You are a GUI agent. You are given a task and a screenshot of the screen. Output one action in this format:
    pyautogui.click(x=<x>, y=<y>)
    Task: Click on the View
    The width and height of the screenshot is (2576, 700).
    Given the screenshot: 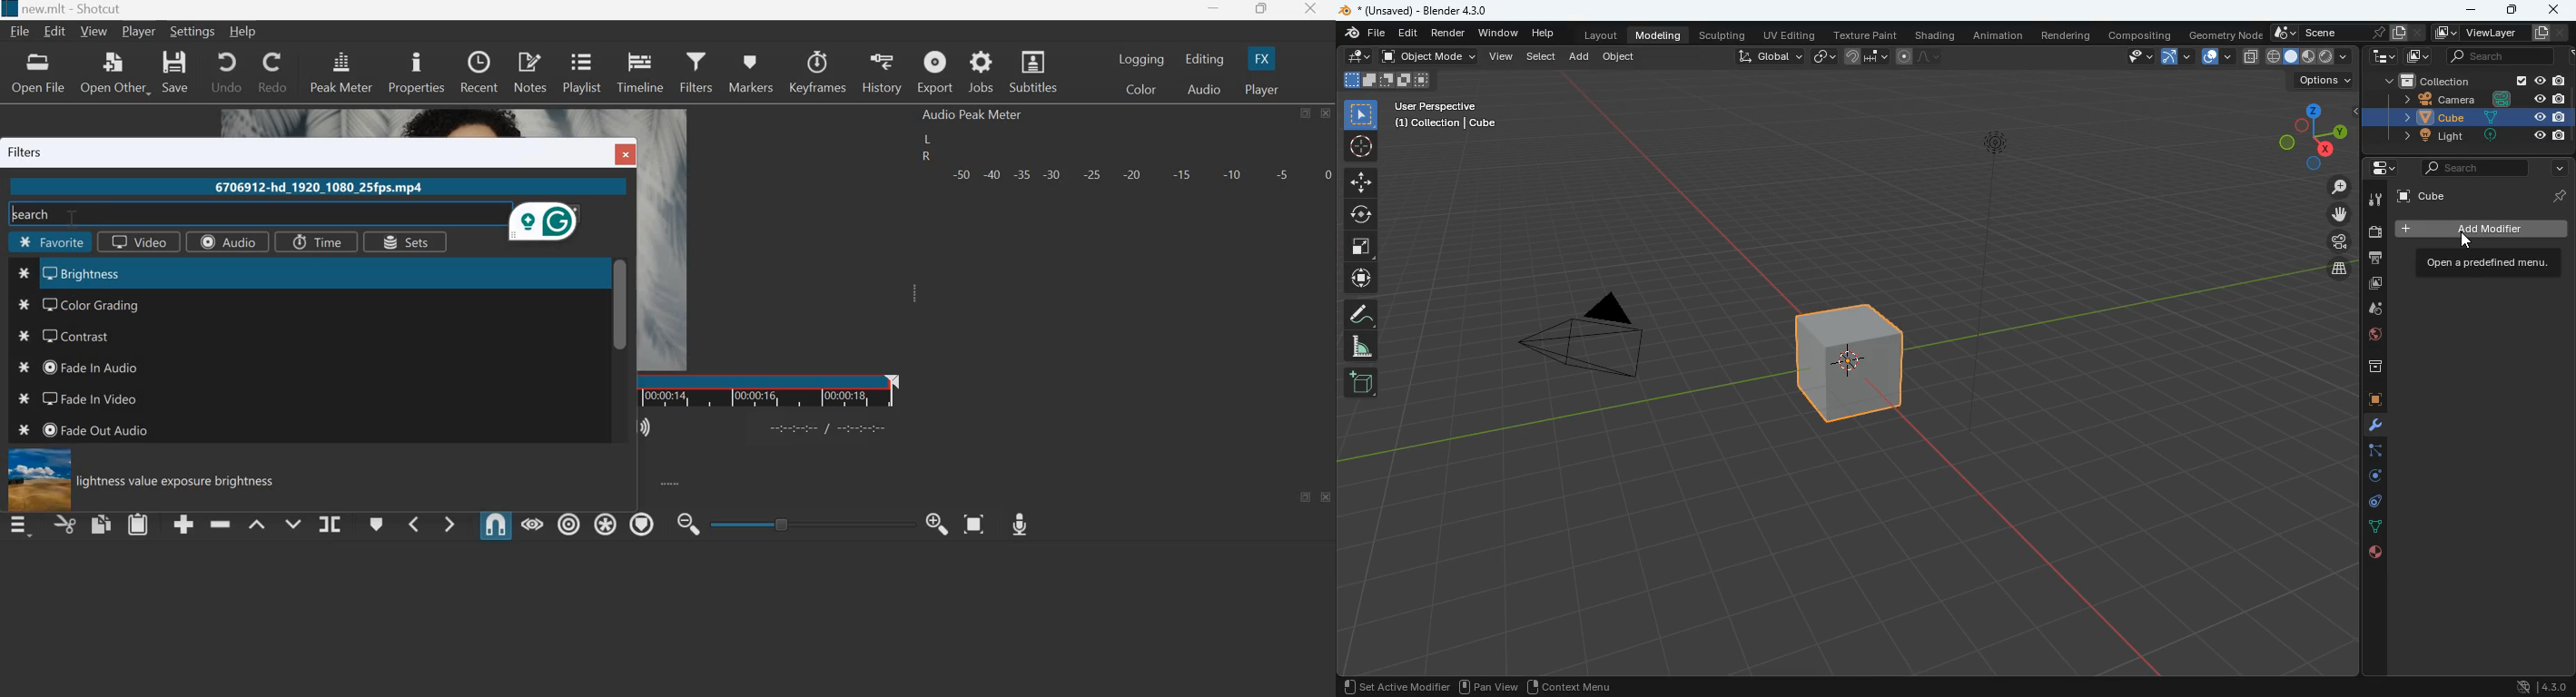 What is the action you would take?
    pyautogui.click(x=96, y=31)
    